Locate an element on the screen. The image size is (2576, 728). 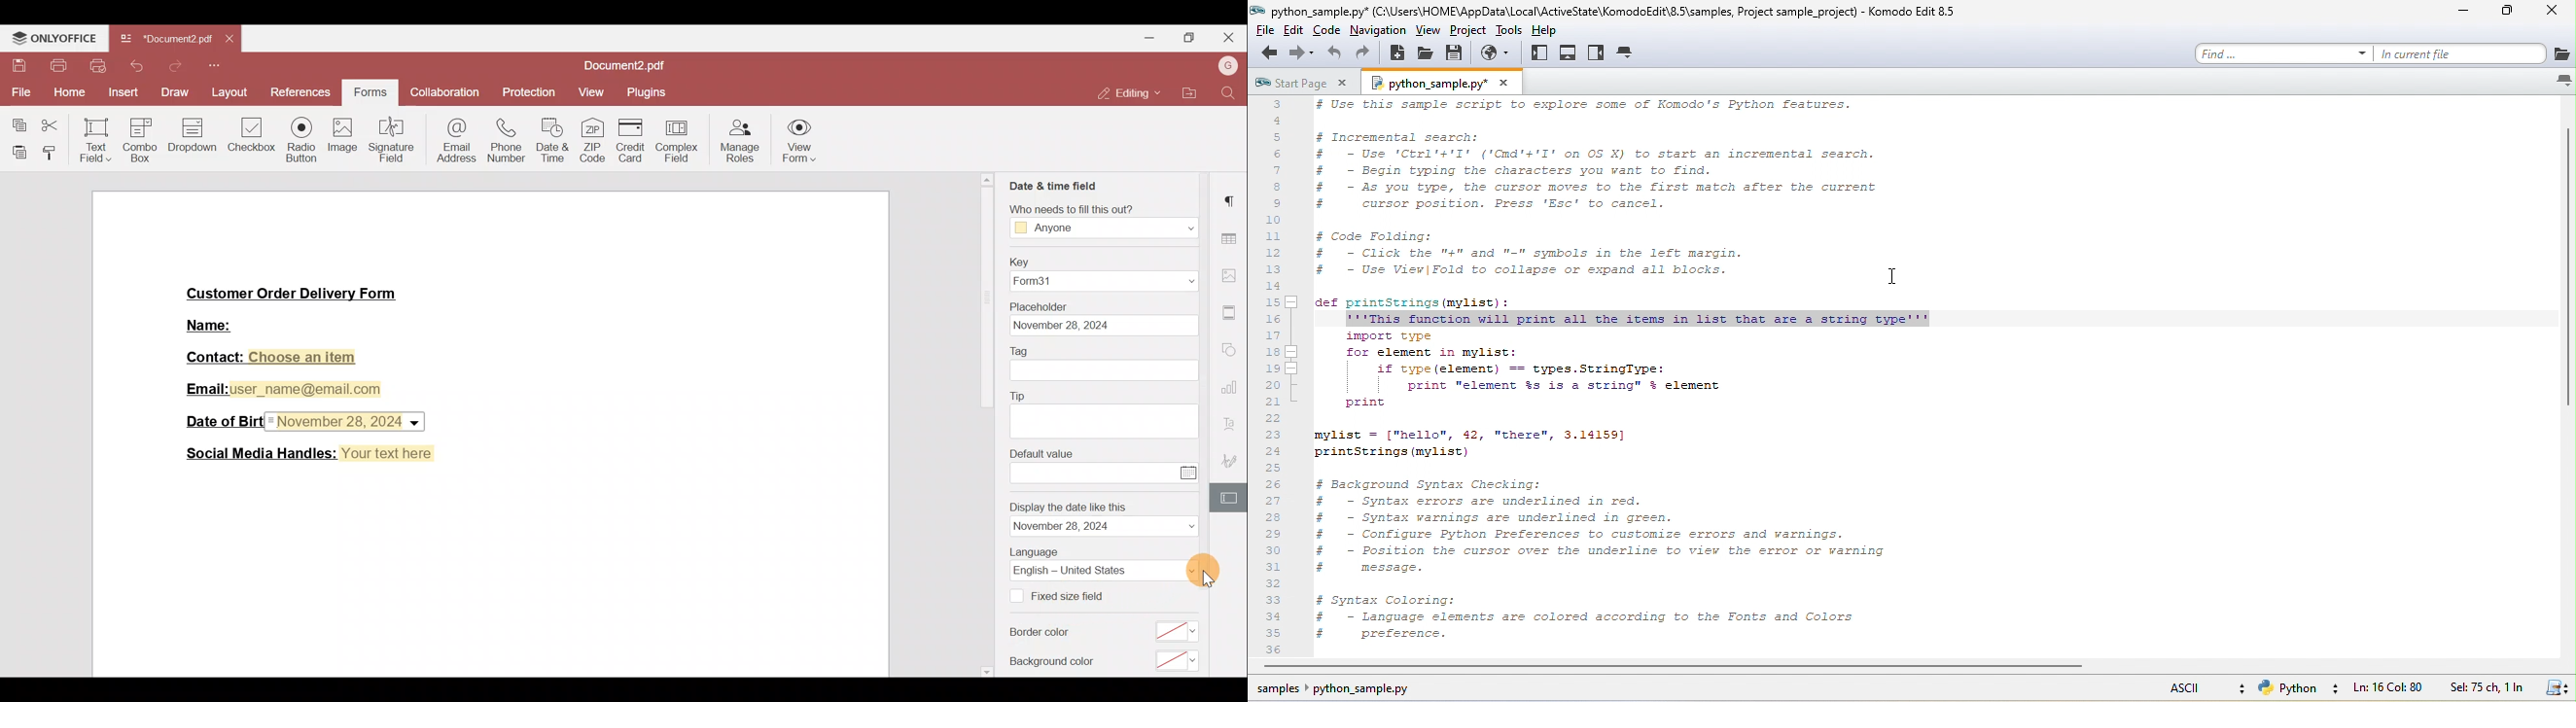
tools is located at coordinates (1511, 30).